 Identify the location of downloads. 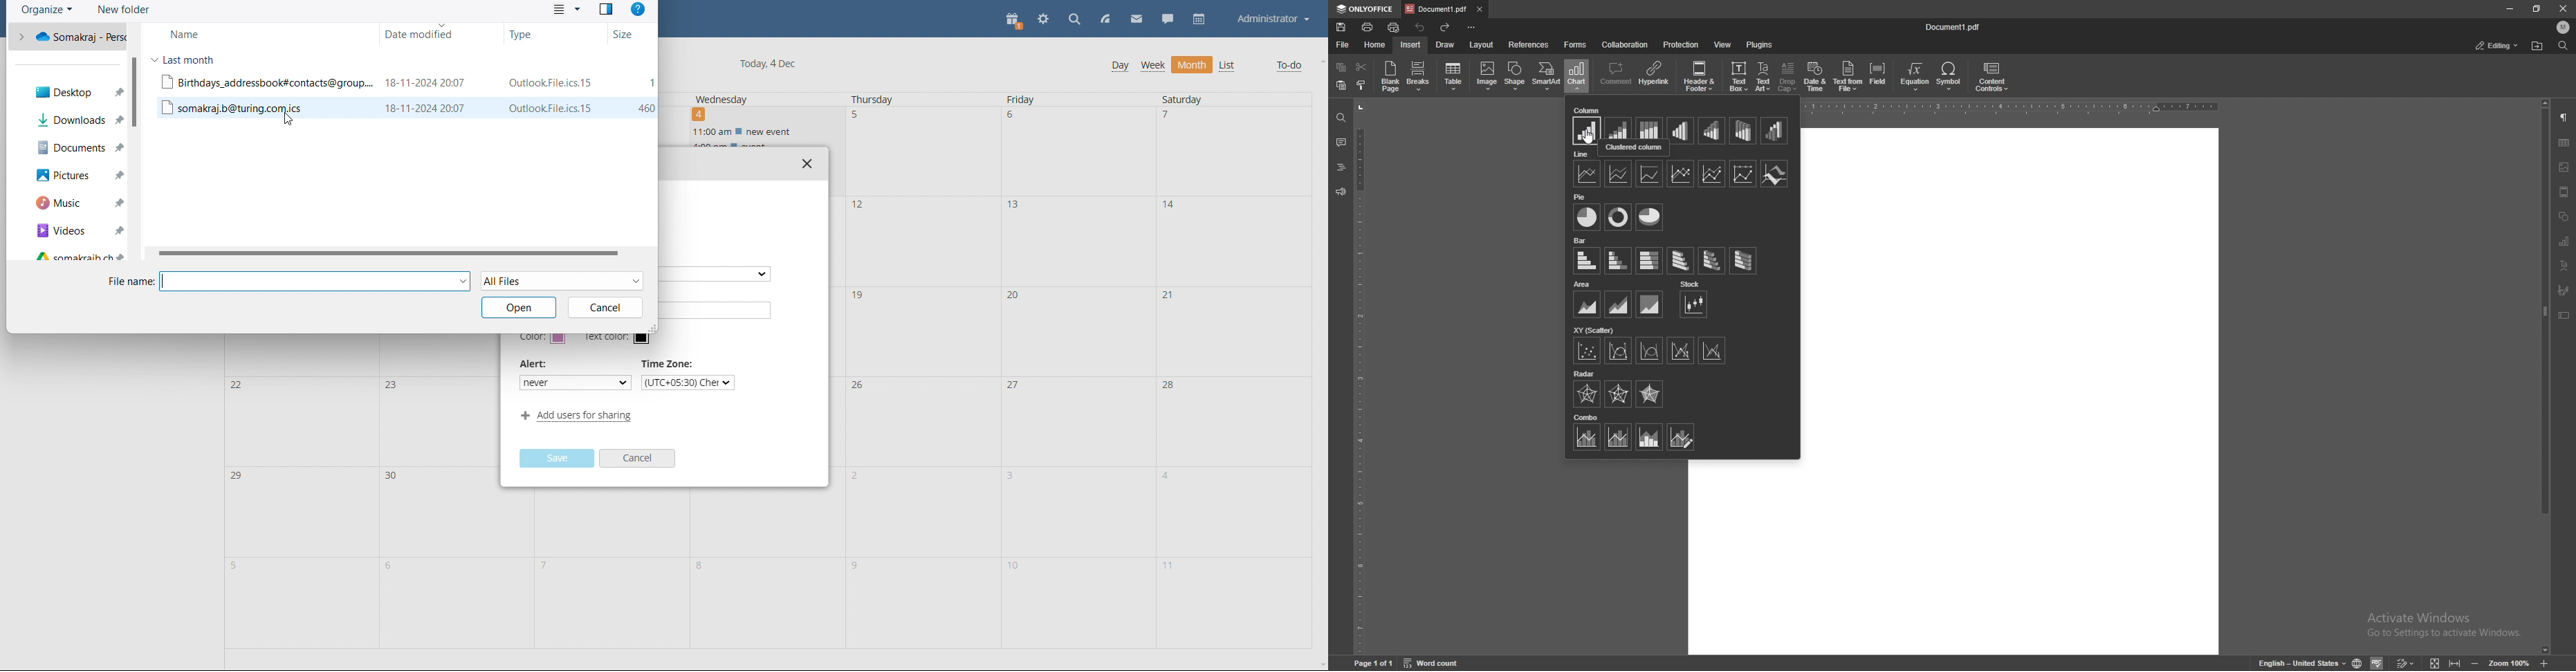
(80, 120).